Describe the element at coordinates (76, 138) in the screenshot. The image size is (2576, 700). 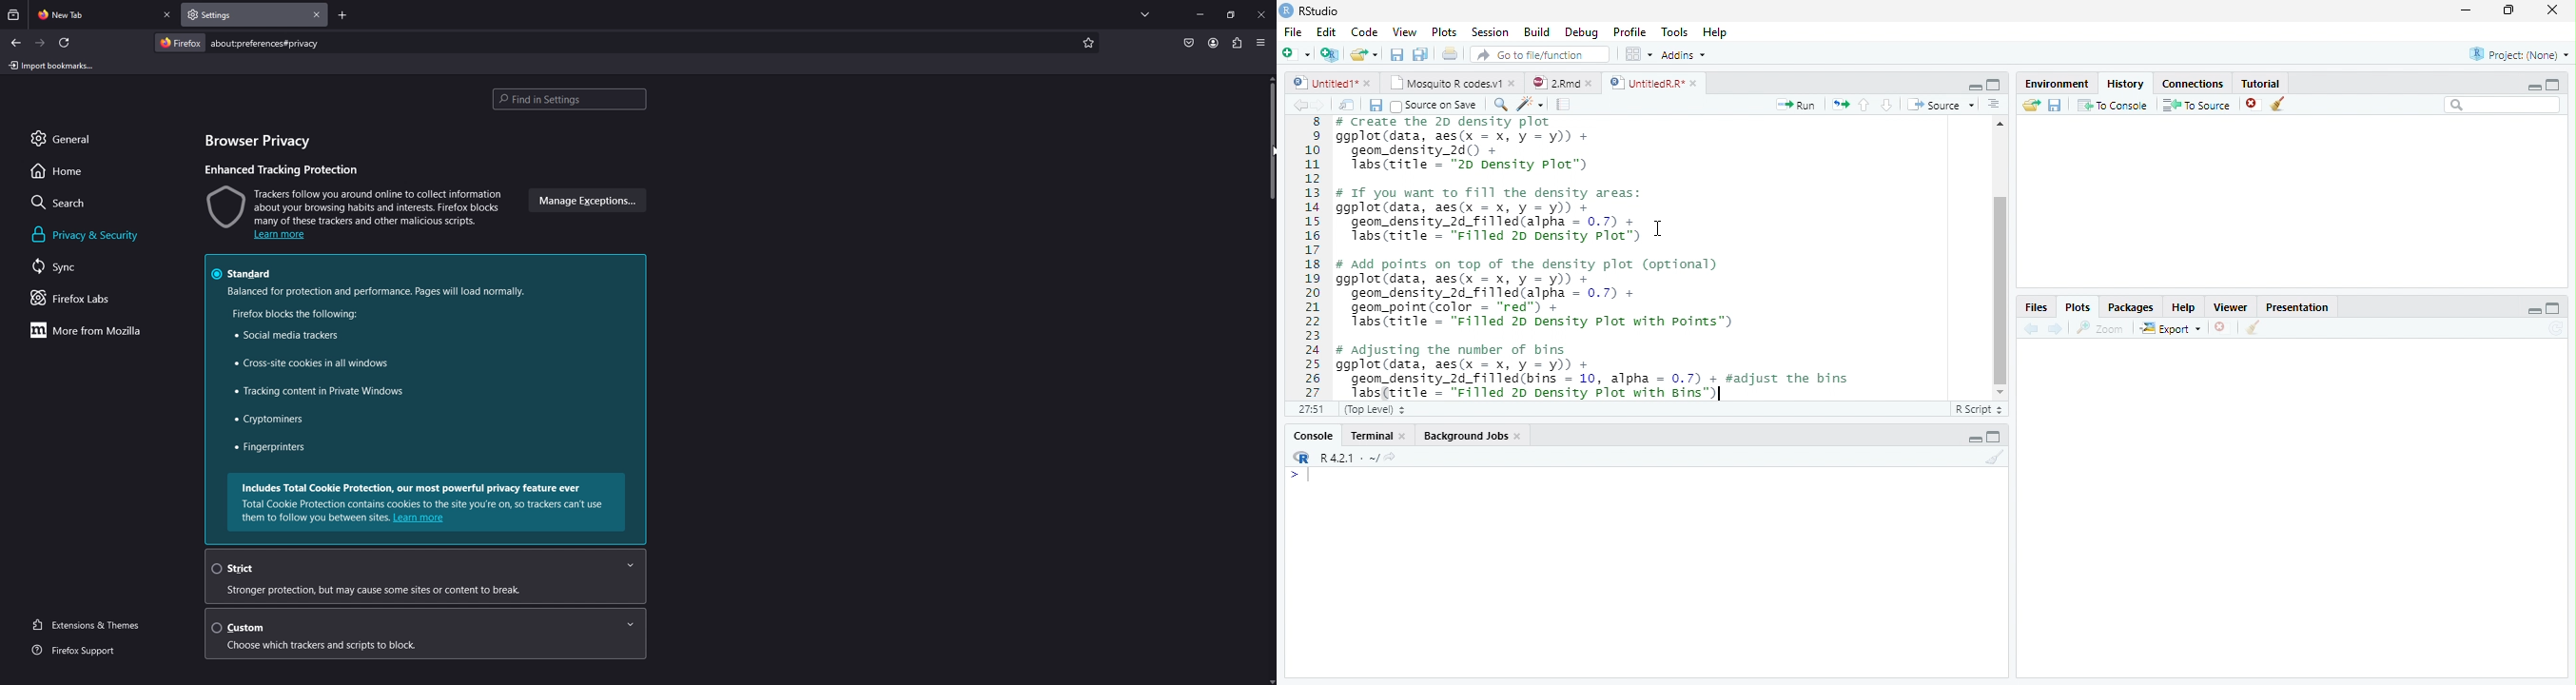
I see `general` at that location.